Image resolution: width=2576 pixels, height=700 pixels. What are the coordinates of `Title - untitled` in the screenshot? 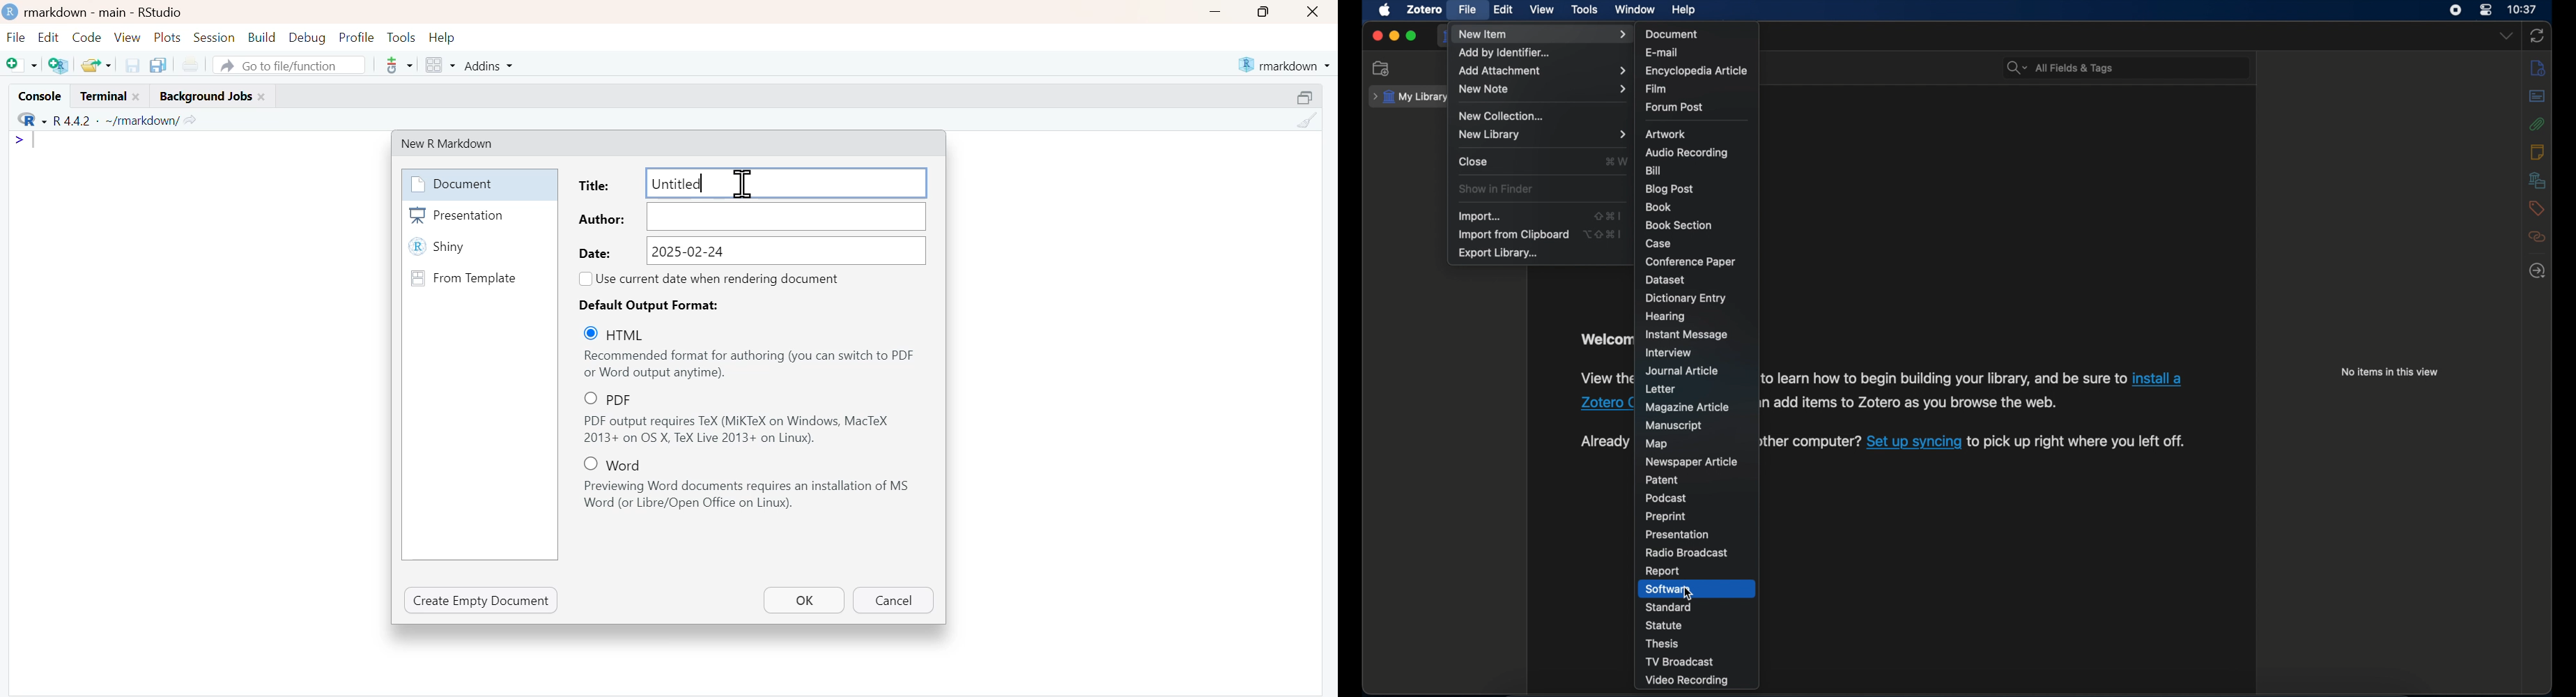 It's located at (750, 182).